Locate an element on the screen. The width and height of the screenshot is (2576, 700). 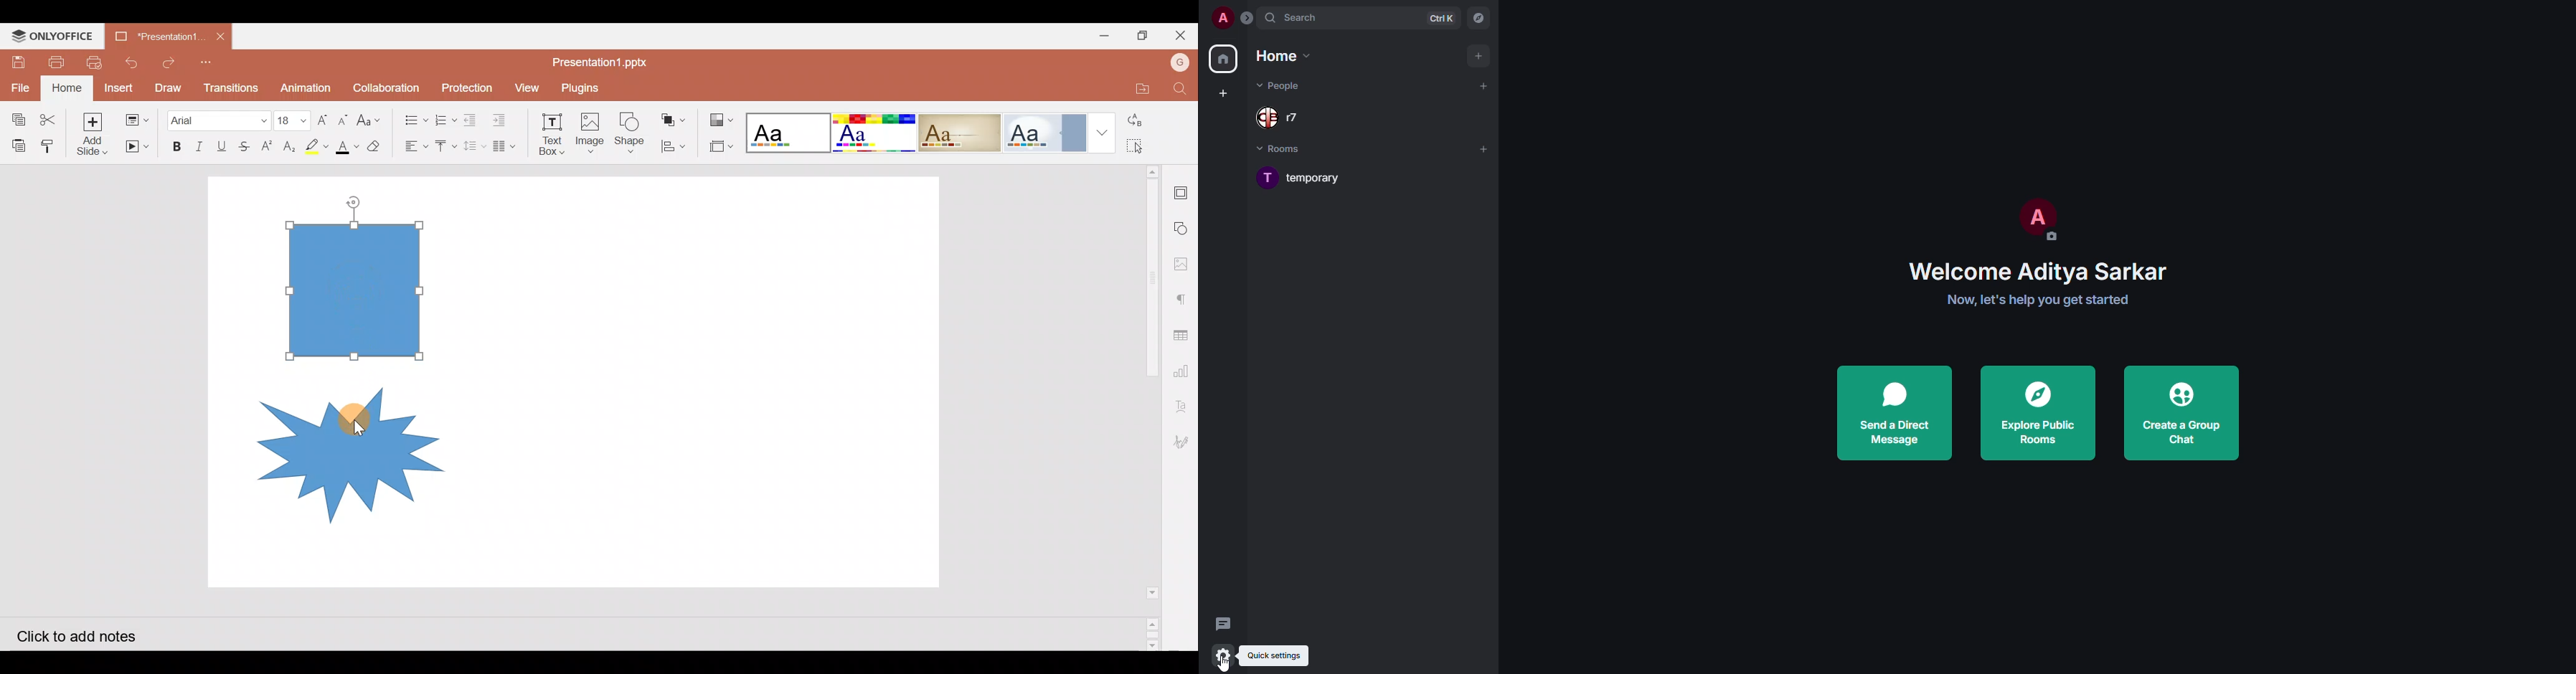
get started is located at coordinates (2037, 300).